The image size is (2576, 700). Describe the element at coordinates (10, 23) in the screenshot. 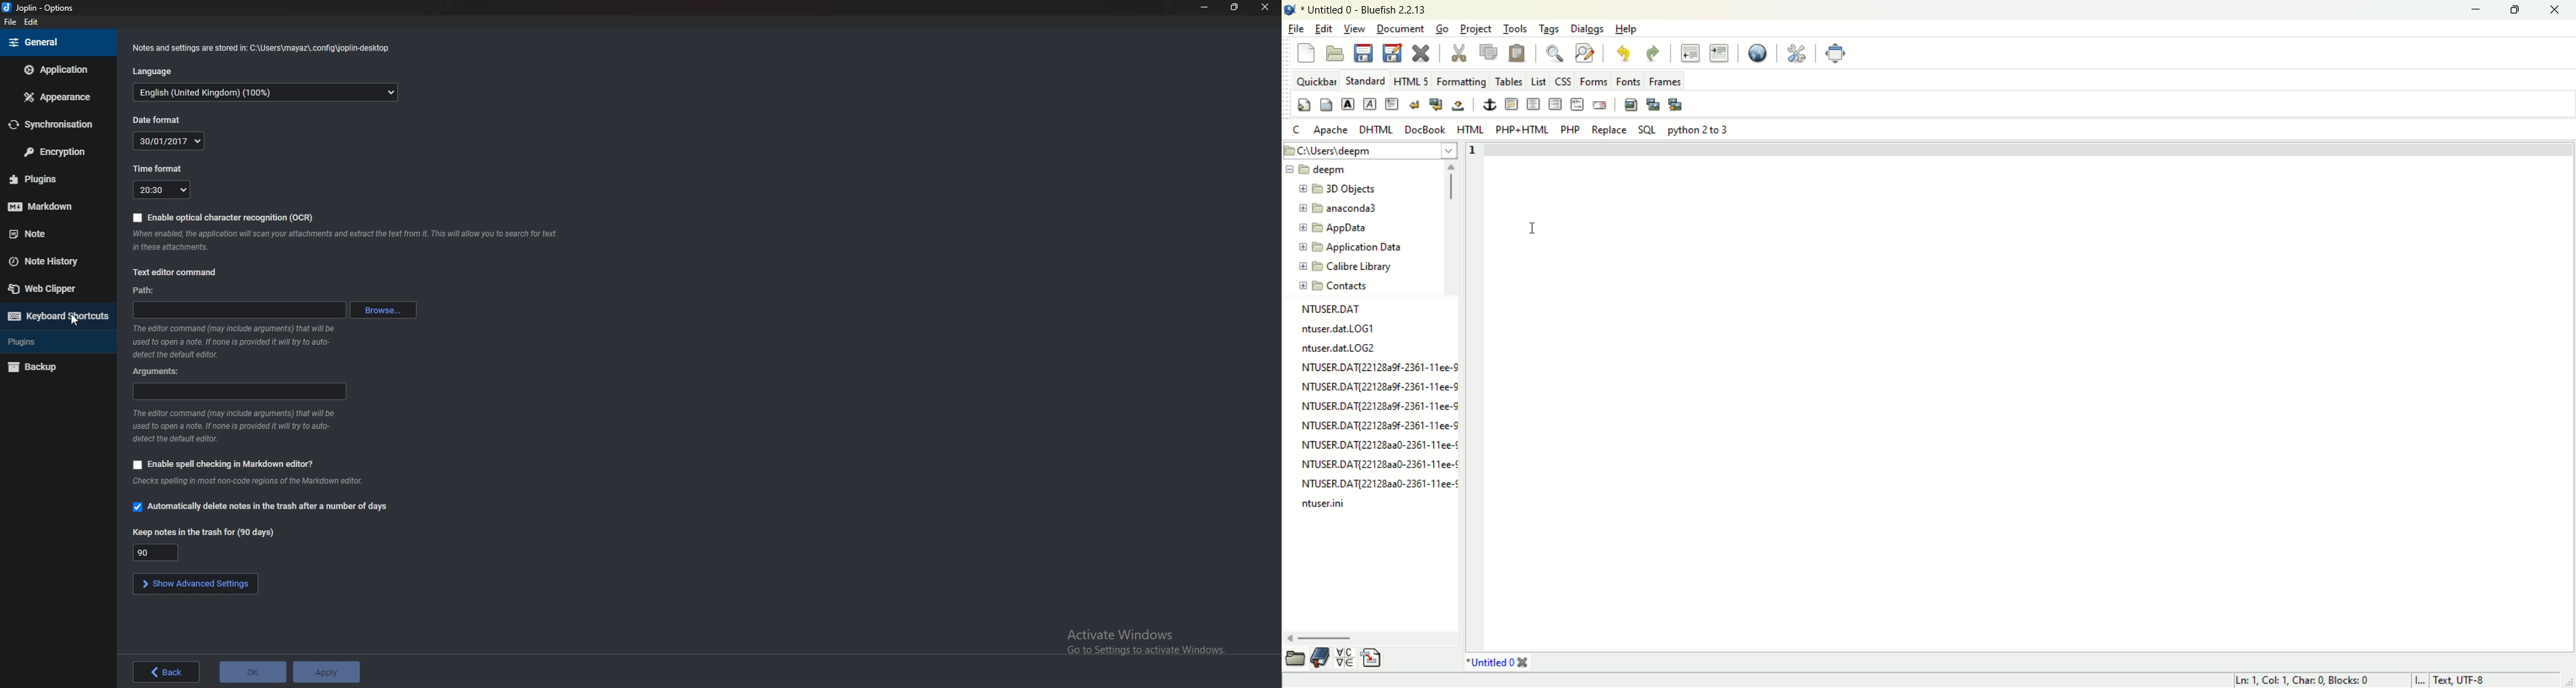

I see `file` at that location.